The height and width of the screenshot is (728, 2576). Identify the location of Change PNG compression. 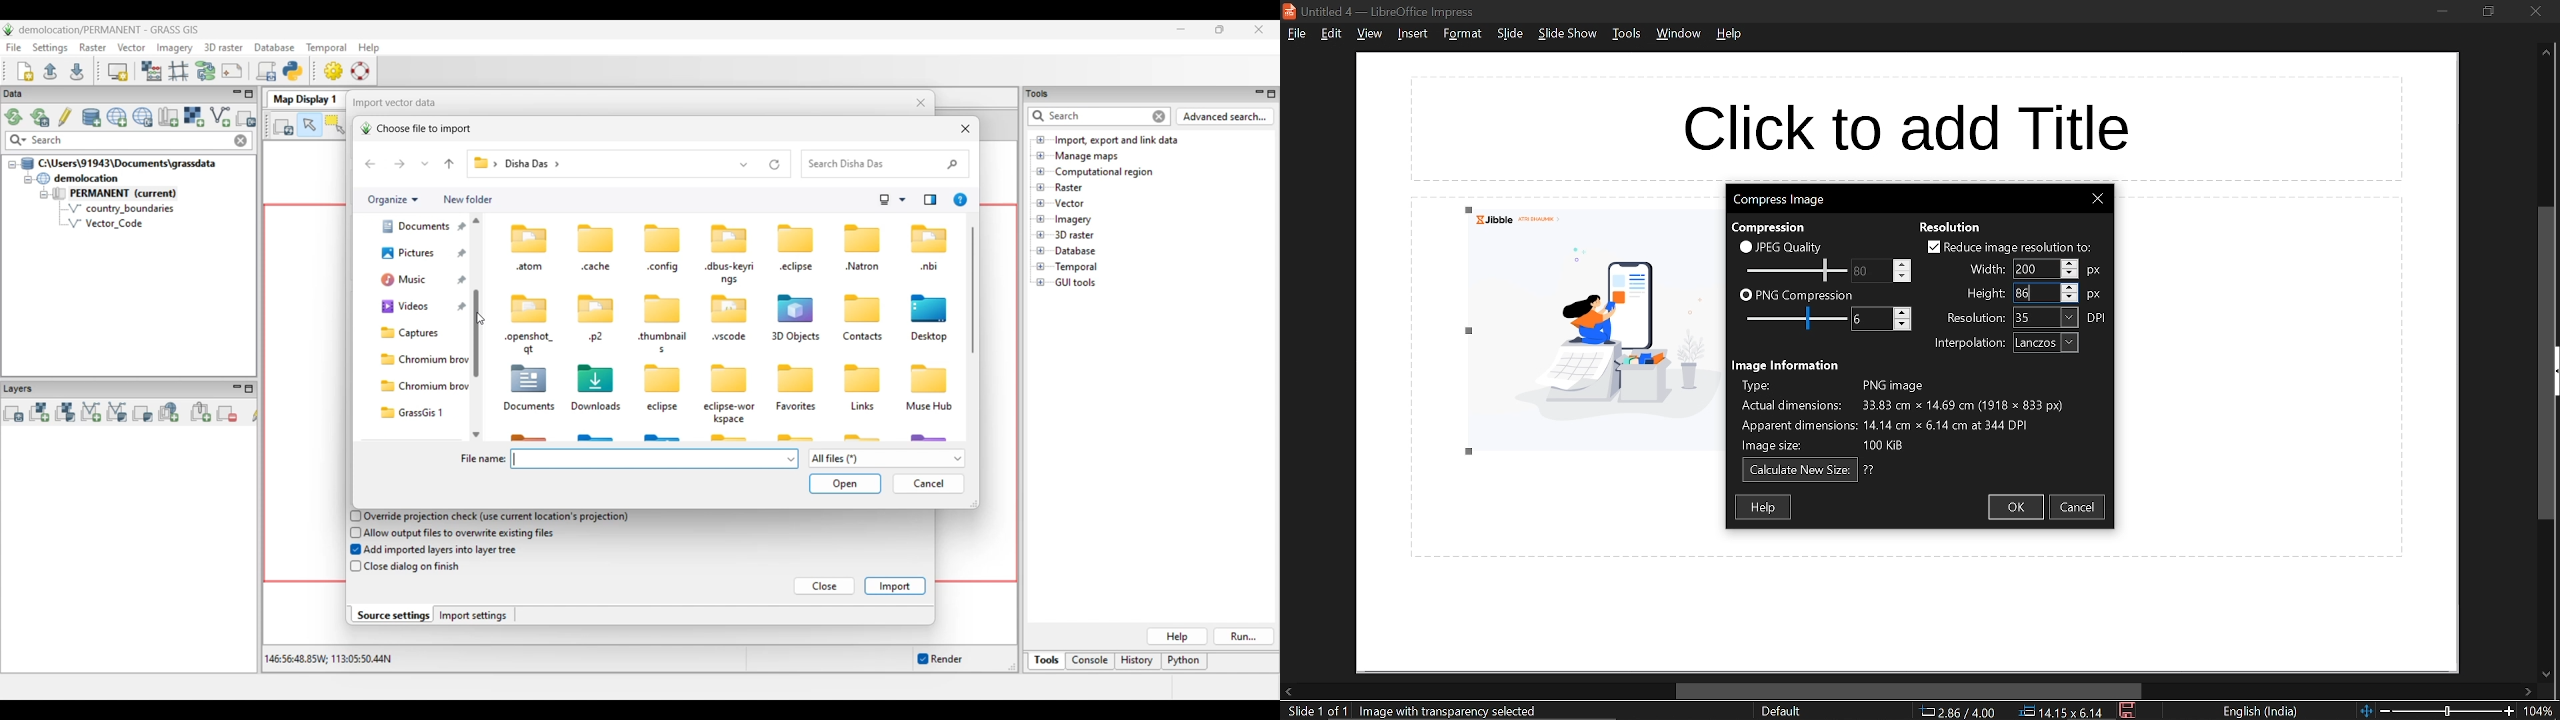
(1871, 320).